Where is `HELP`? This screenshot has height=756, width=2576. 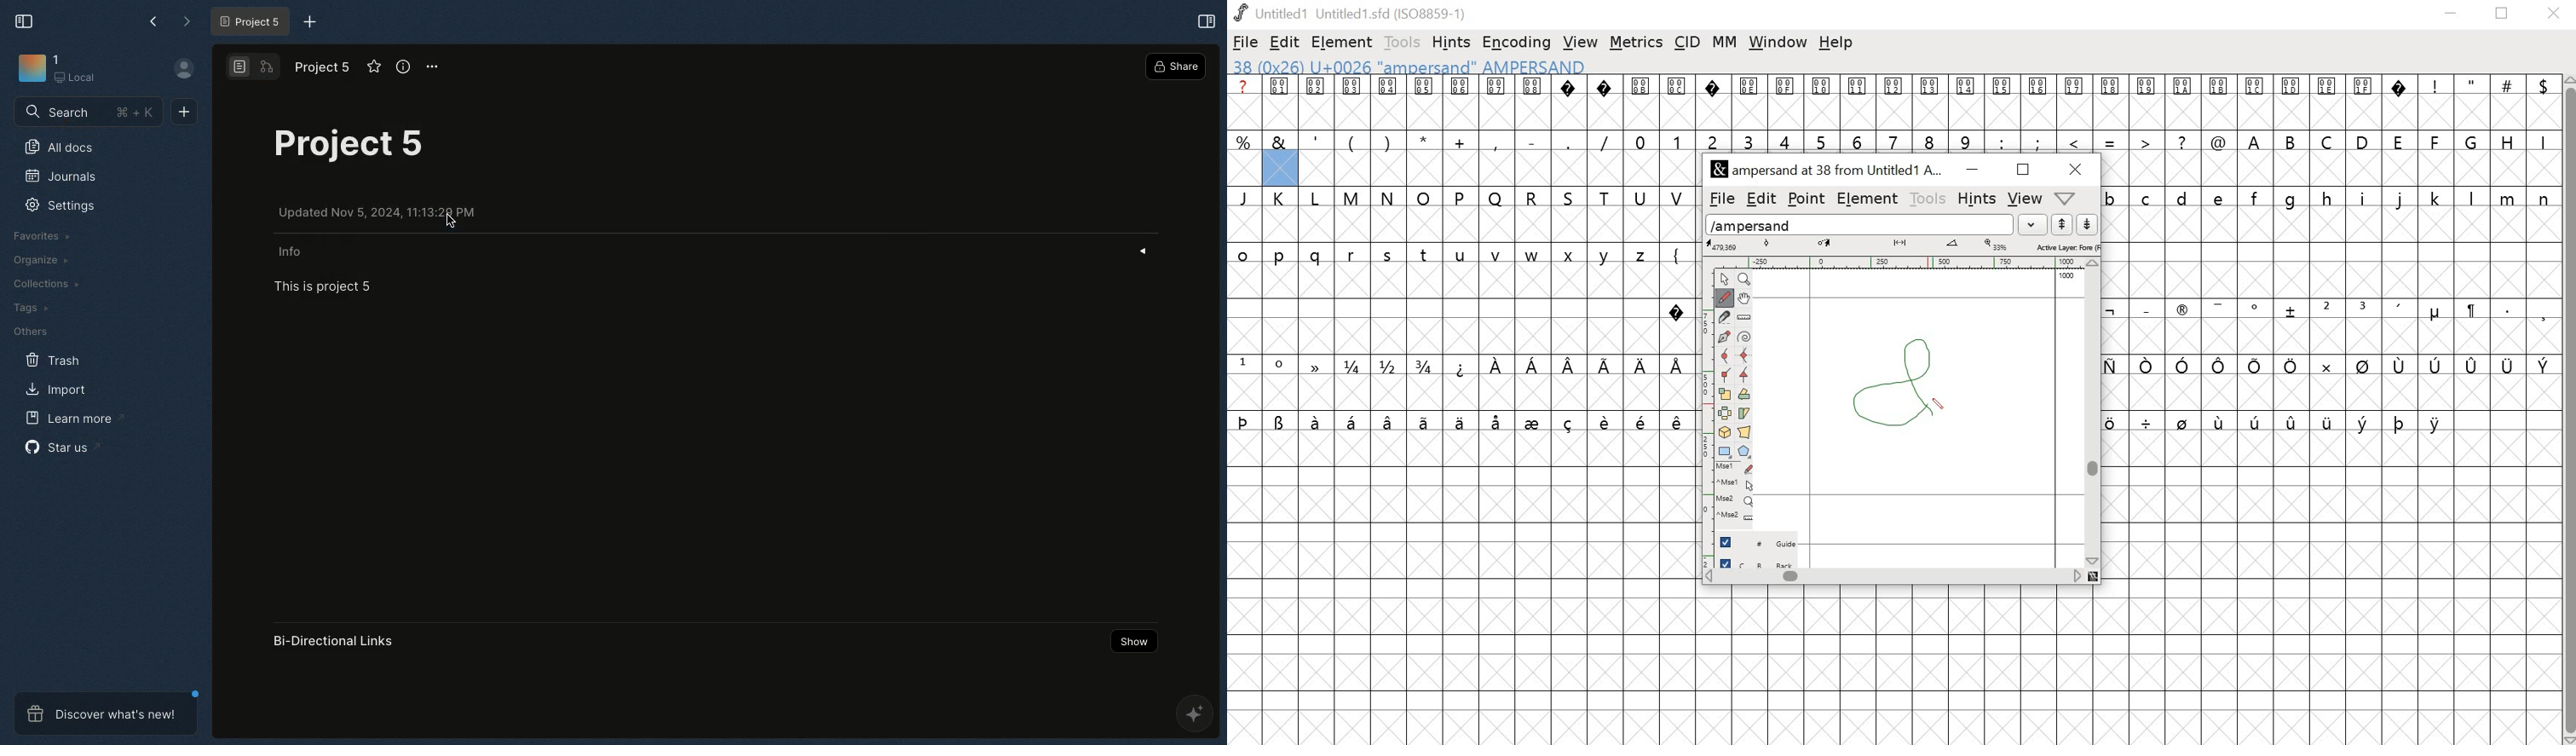 HELP is located at coordinates (2064, 199).